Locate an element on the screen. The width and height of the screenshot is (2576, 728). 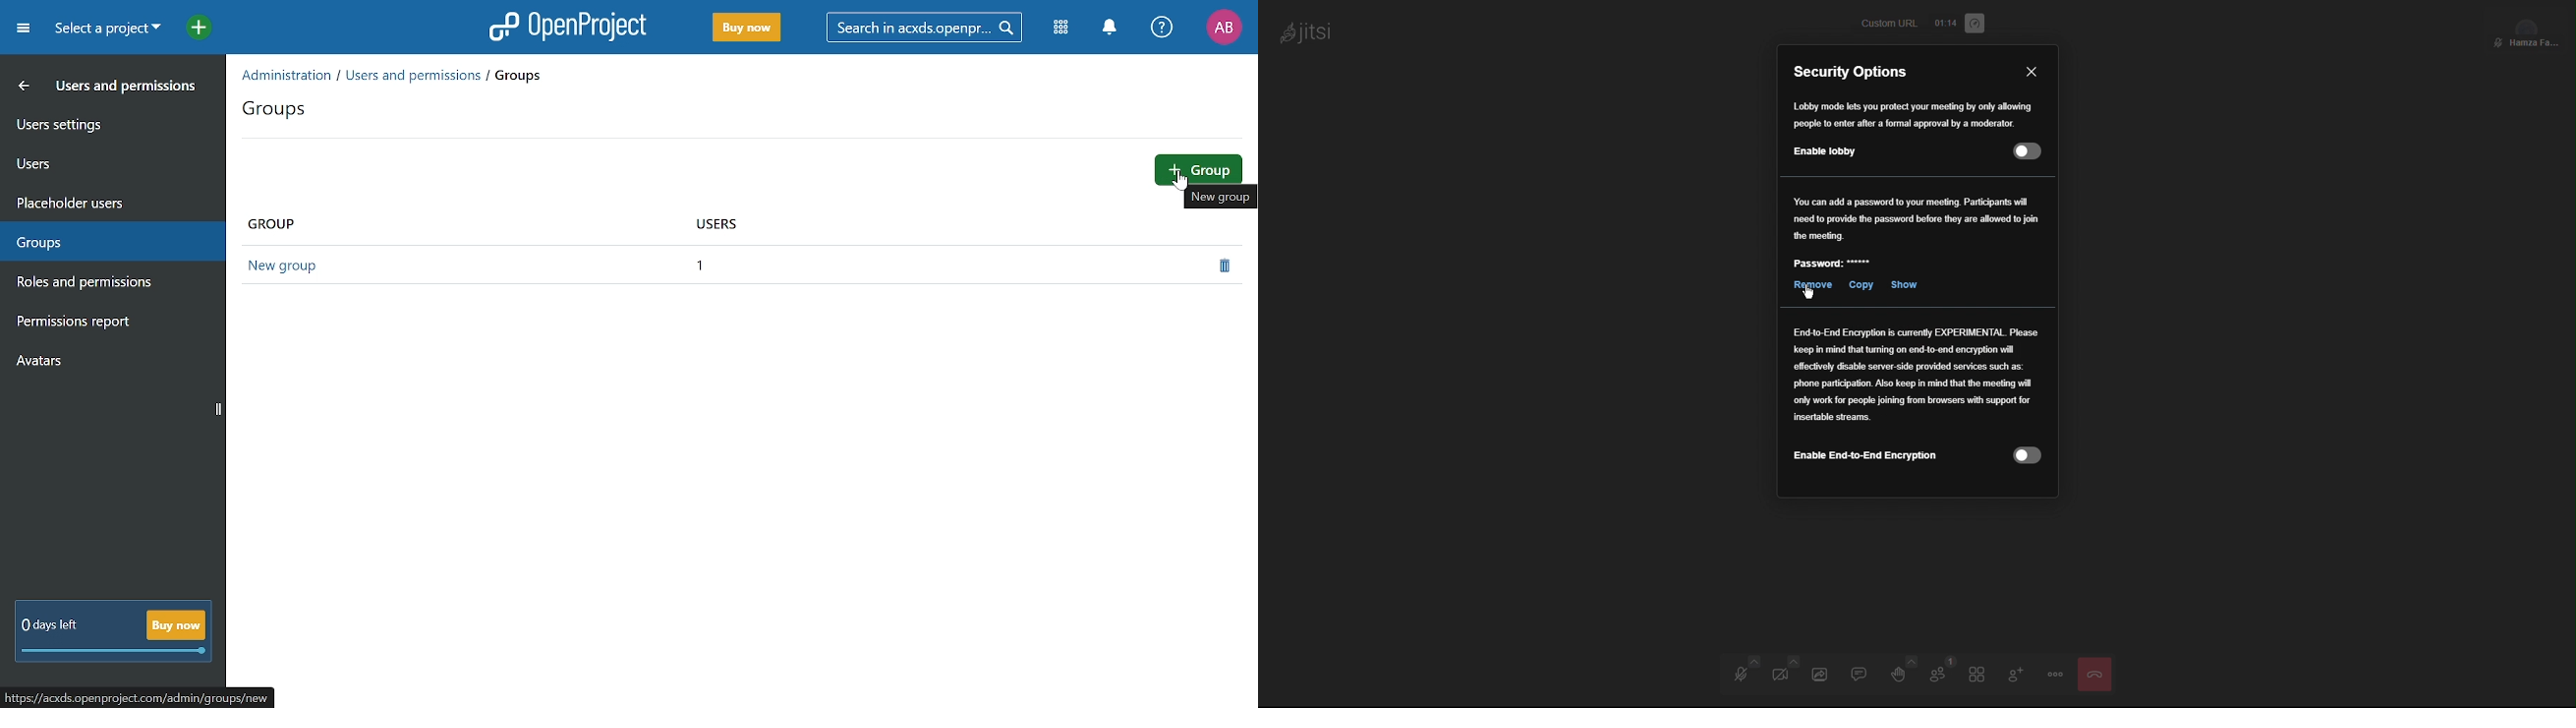
groups is located at coordinates (279, 111).